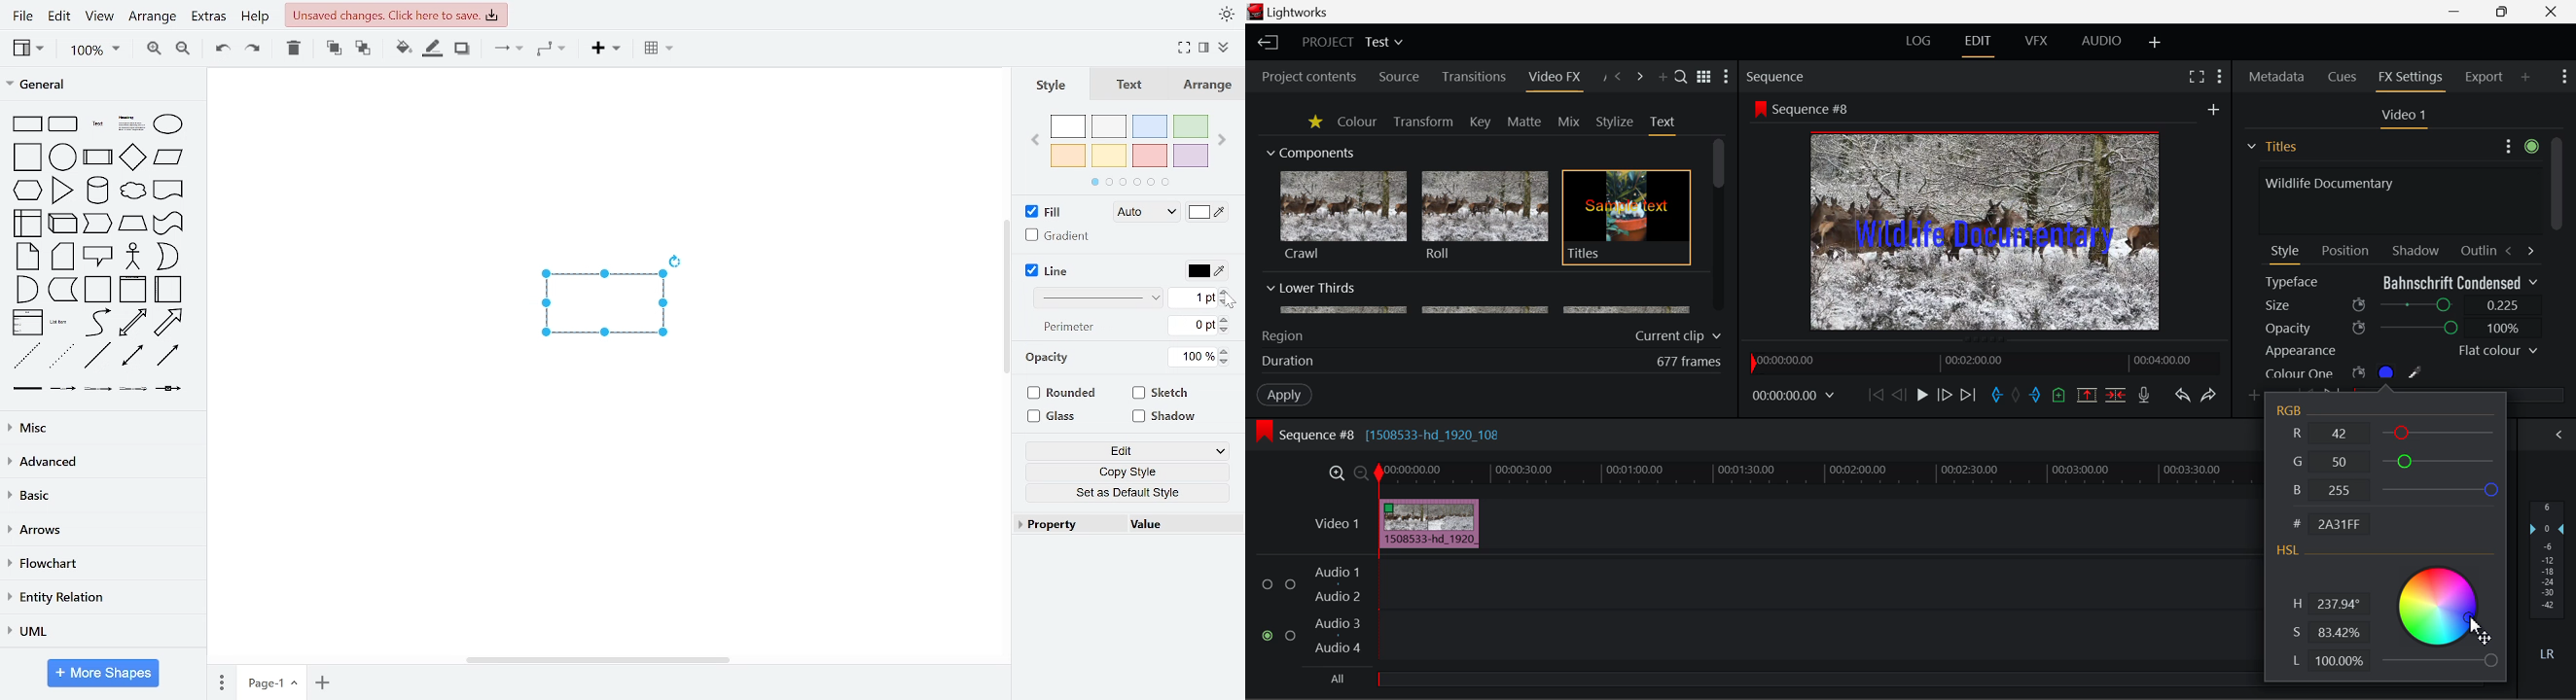  What do you see at coordinates (2037, 396) in the screenshot?
I see `Mark Out` at bounding box center [2037, 396].